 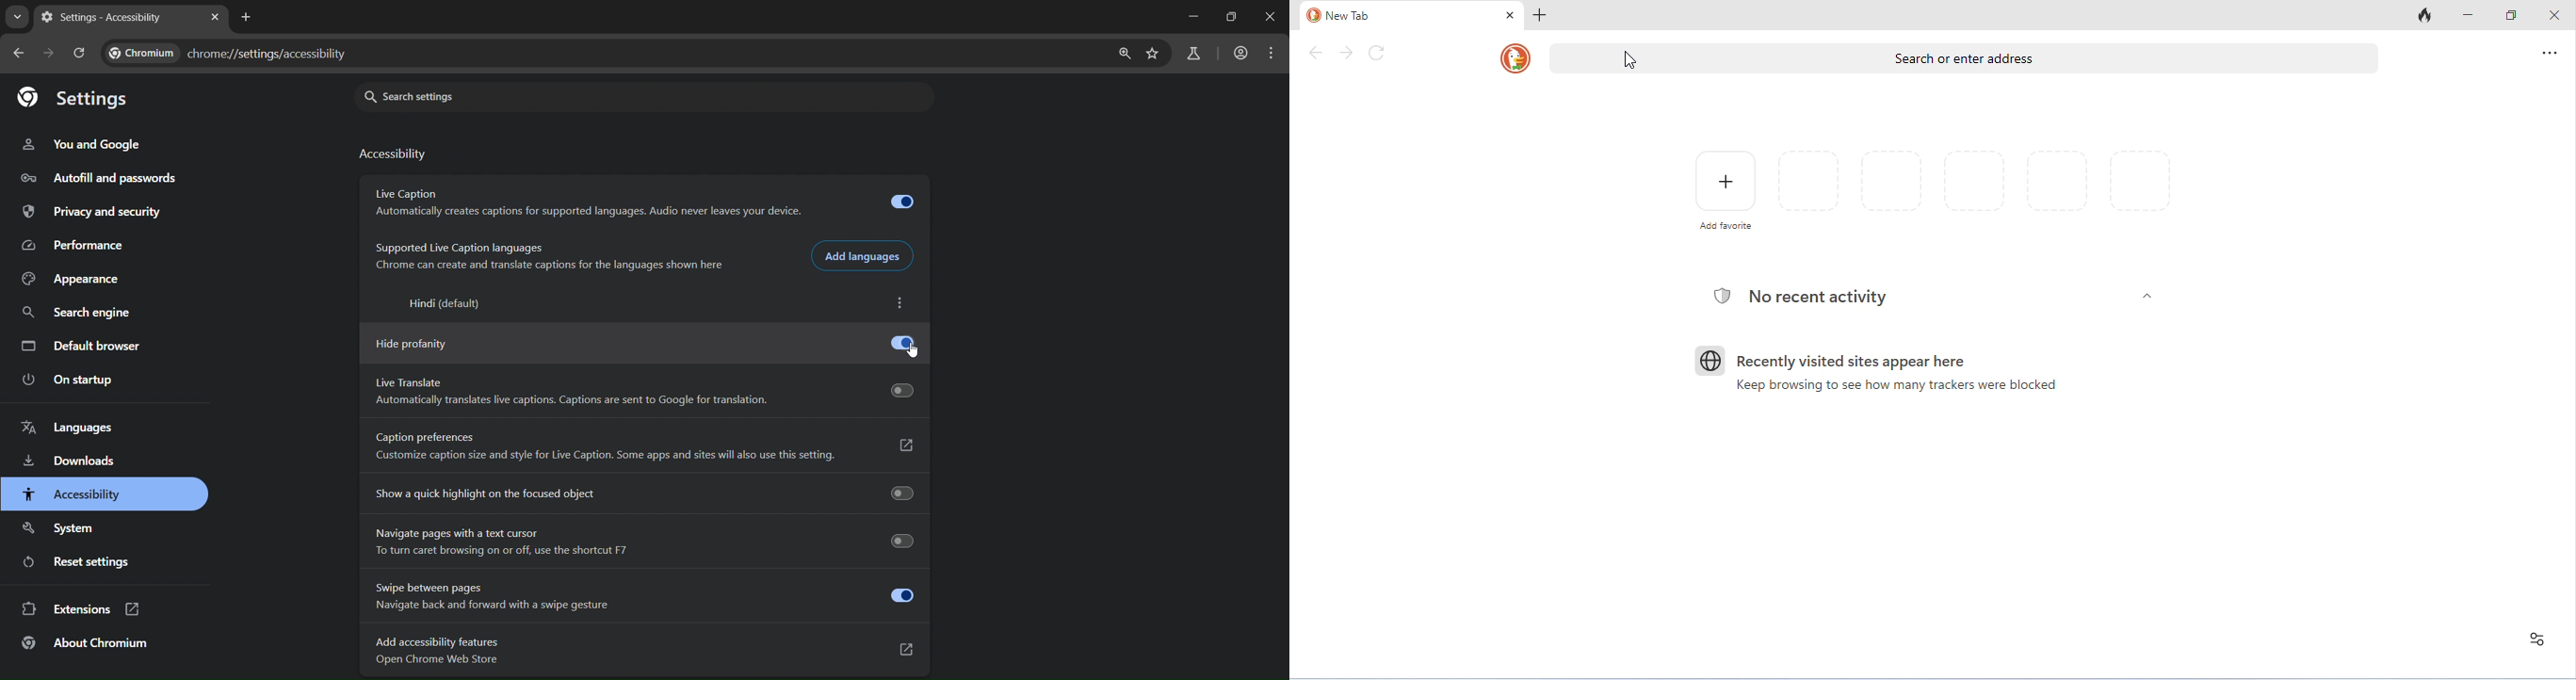 I want to click on on startup, so click(x=68, y=380).